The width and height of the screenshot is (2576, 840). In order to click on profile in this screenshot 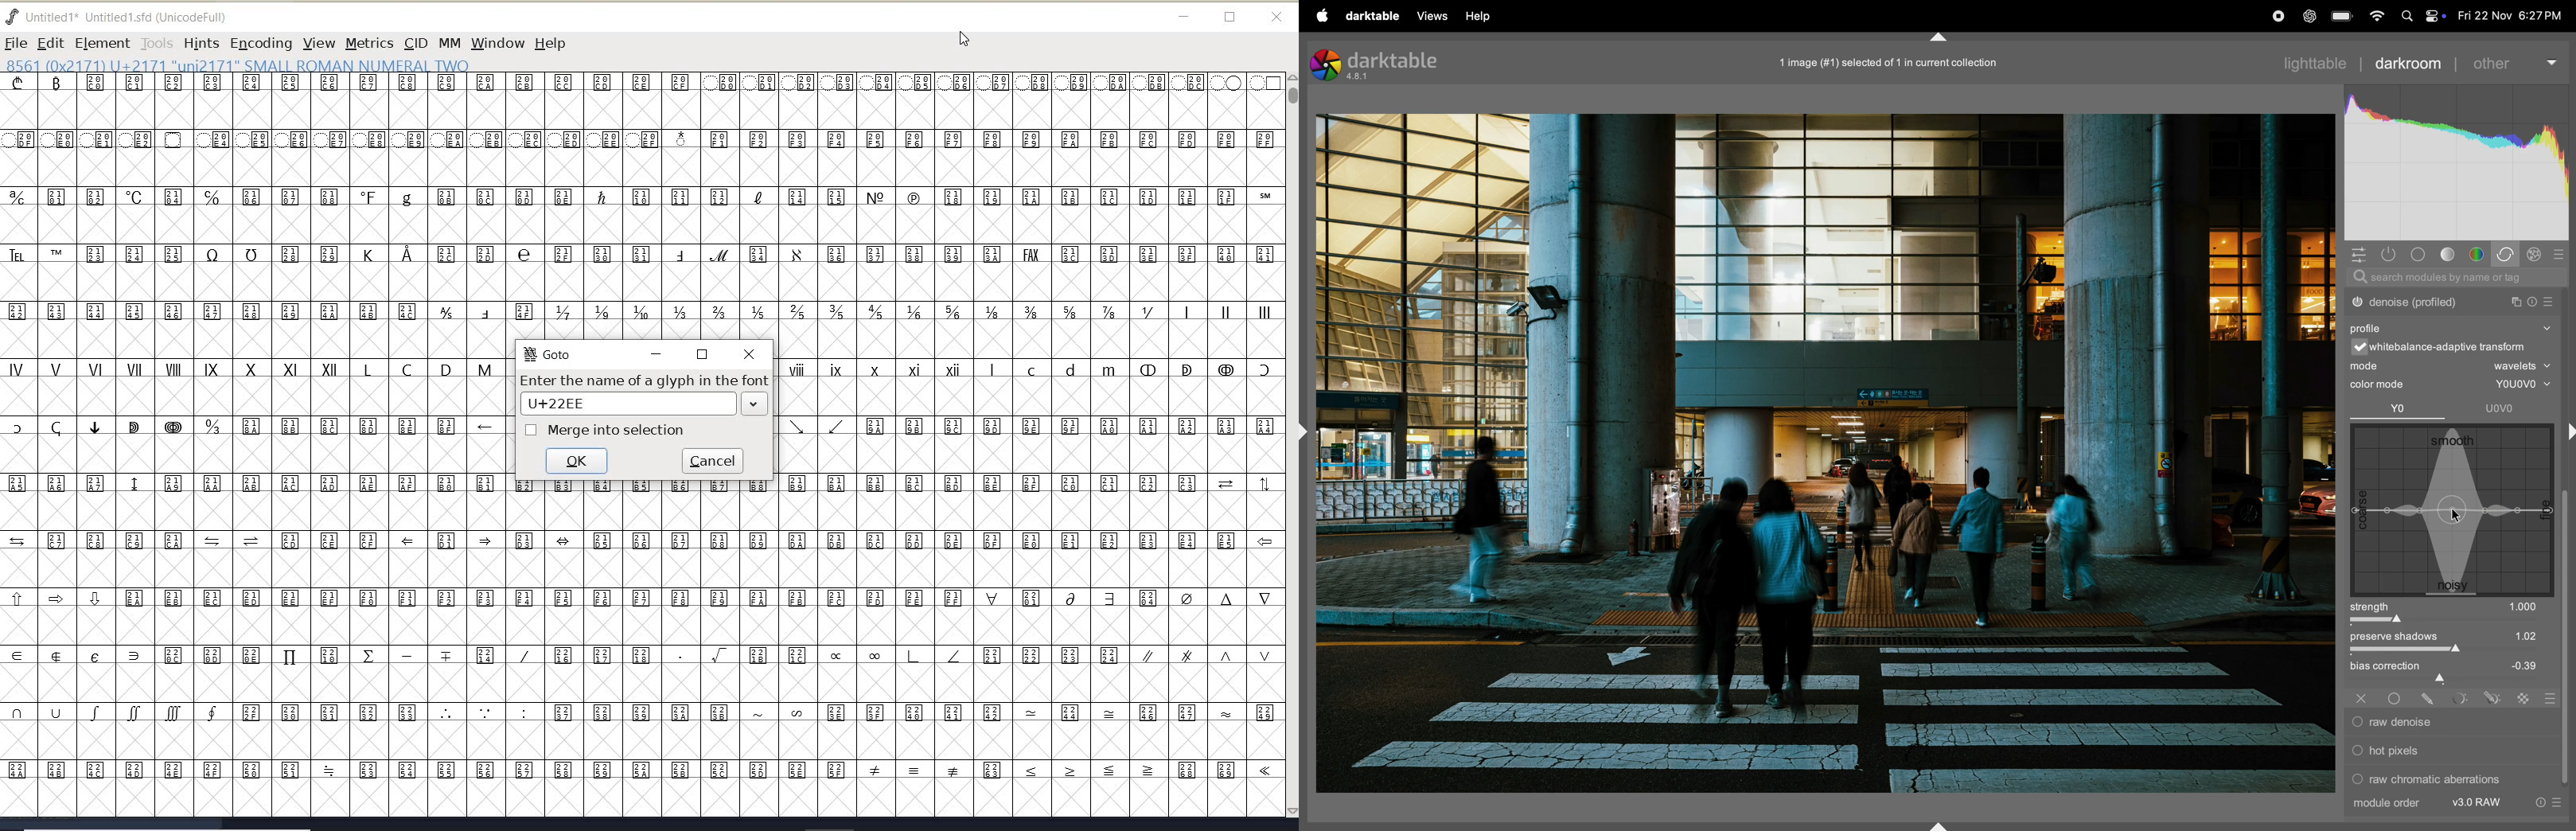, I will do `click(2366, 328)`.